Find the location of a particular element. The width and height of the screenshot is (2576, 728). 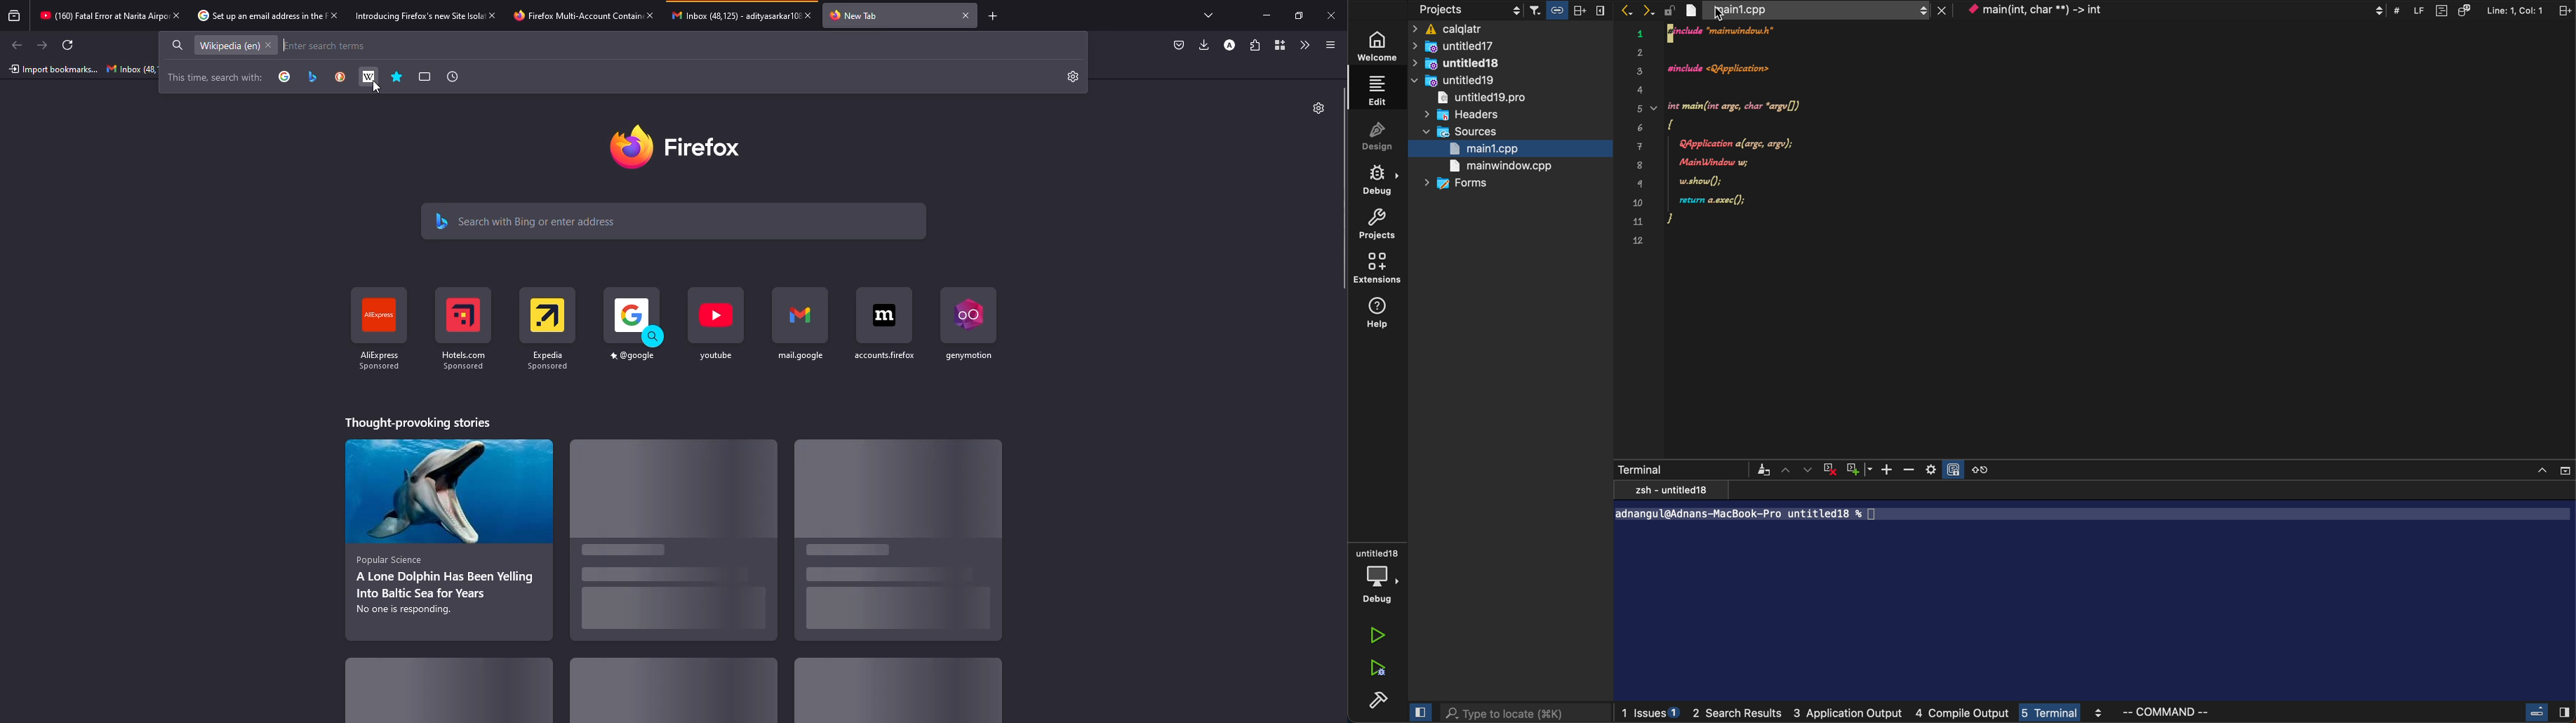

caqlatr is located at coordinates (1510, 29).